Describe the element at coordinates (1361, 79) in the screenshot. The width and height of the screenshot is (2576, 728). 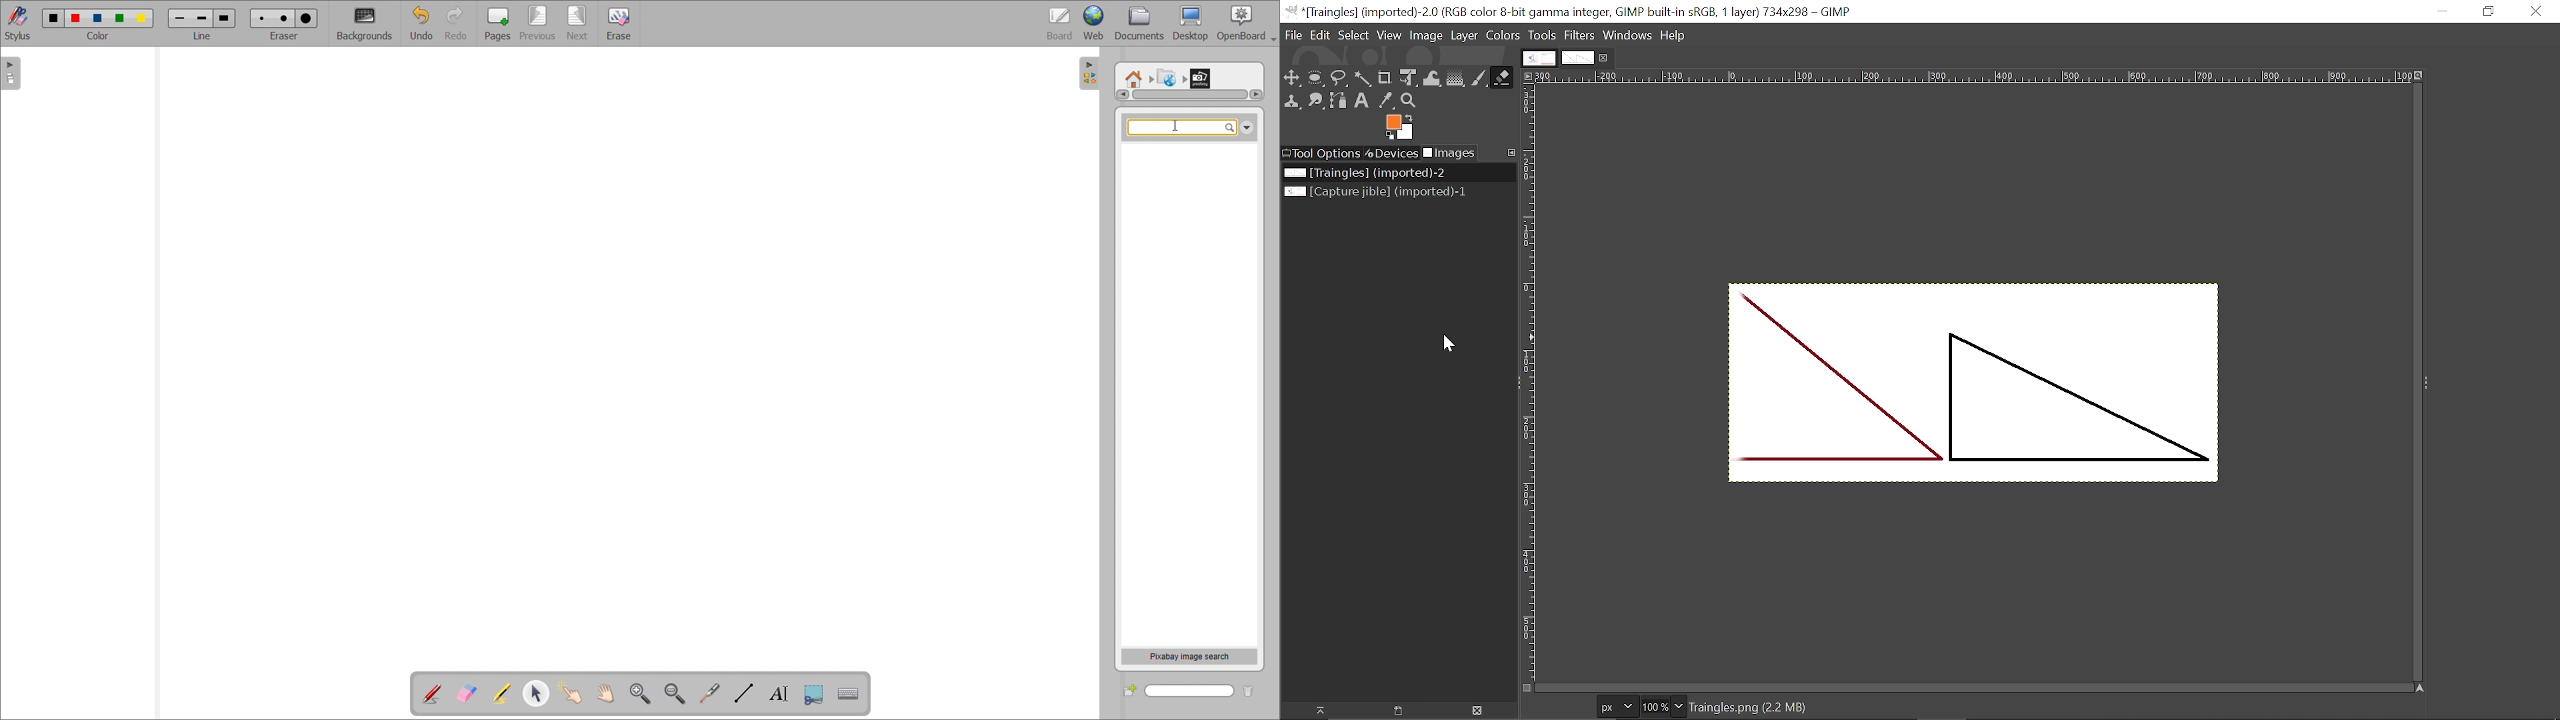
I see `Fuzz select tool` at that location.